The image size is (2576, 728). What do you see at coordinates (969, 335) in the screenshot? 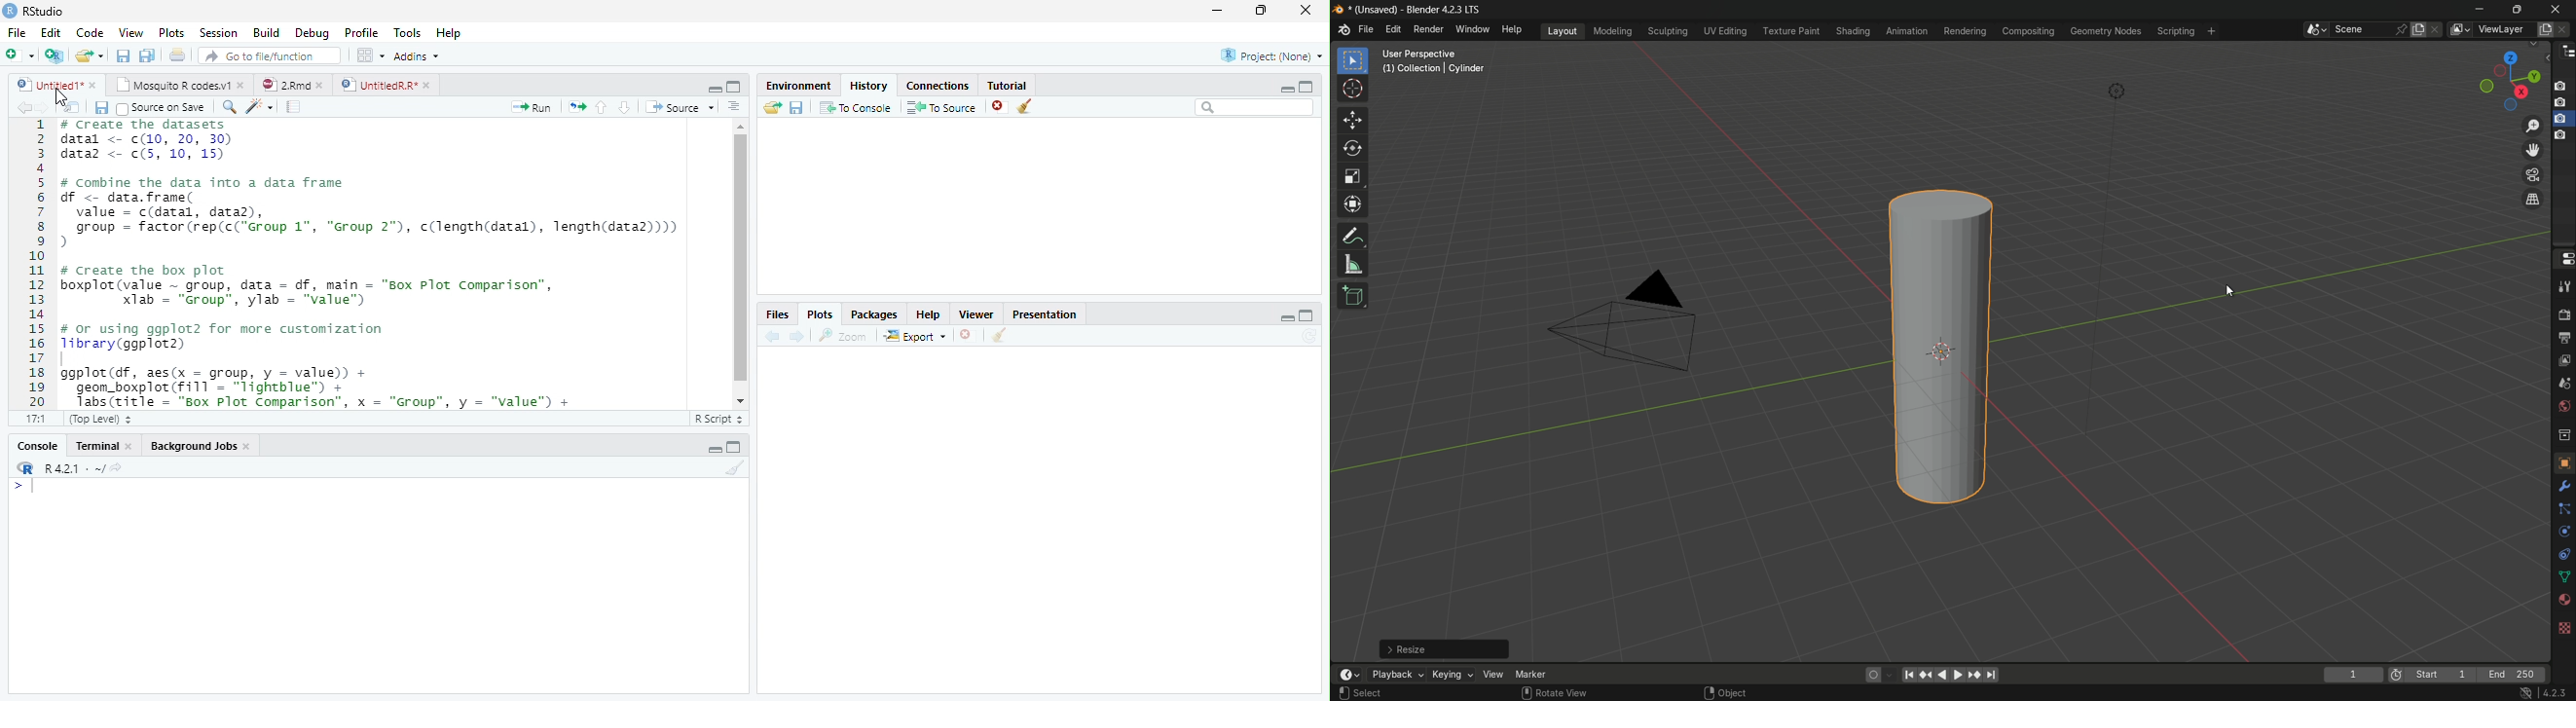
I see `Remove current plot` at bounding box center [969, 335].